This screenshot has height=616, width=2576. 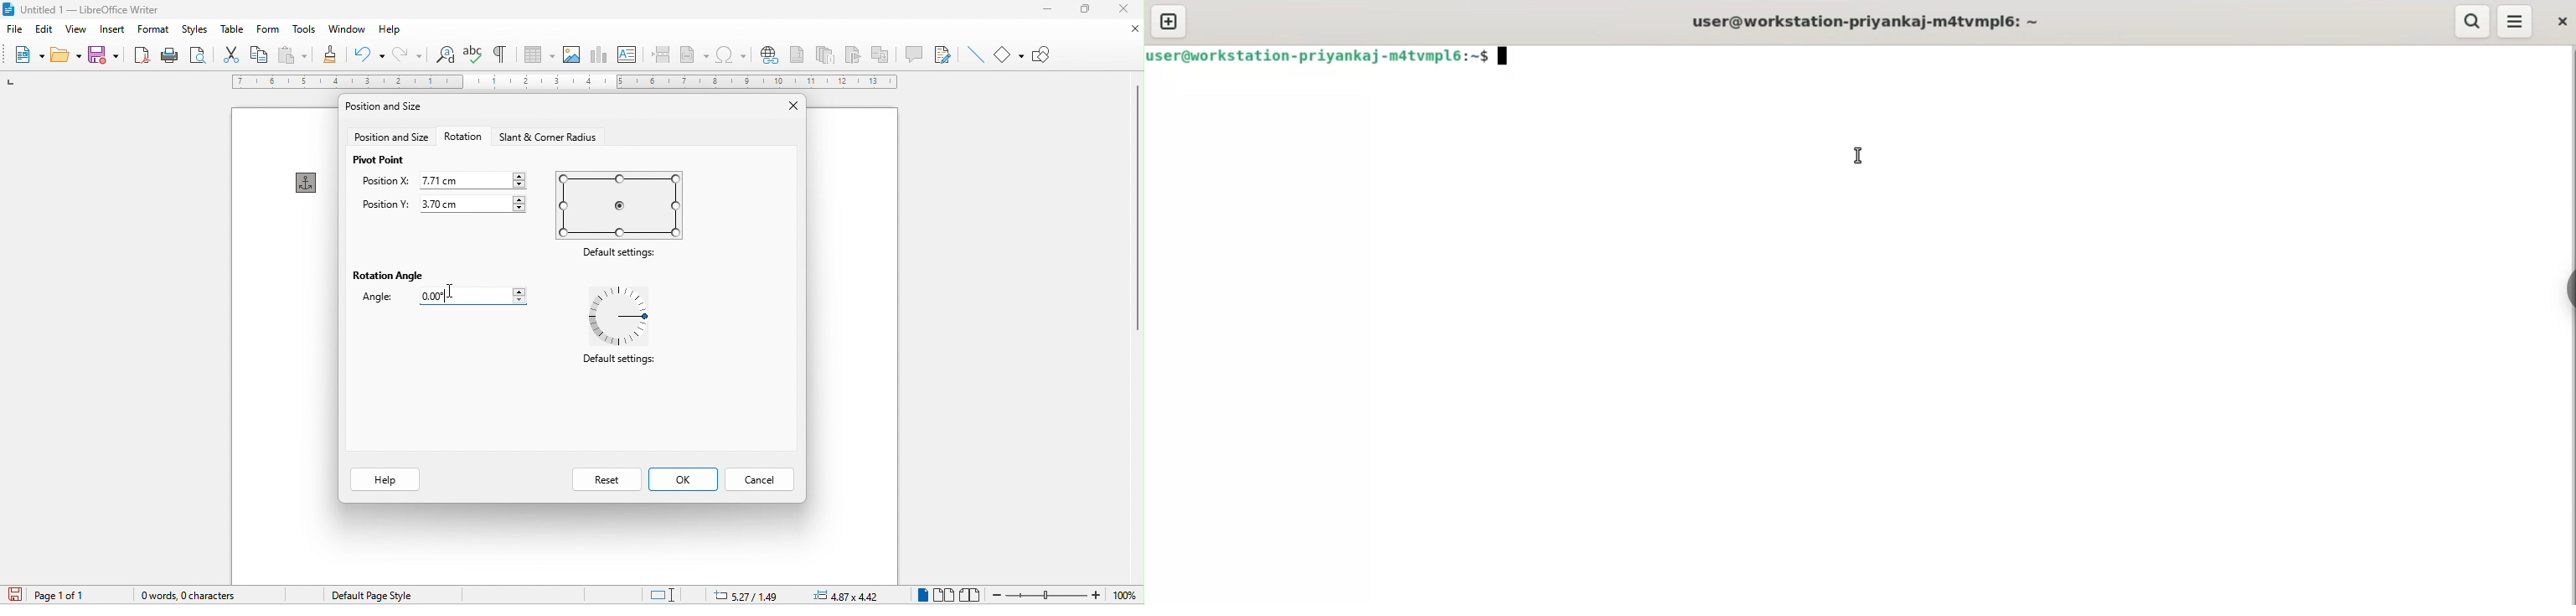 I want to click on basic shapes, so click(x=1010, y=54).